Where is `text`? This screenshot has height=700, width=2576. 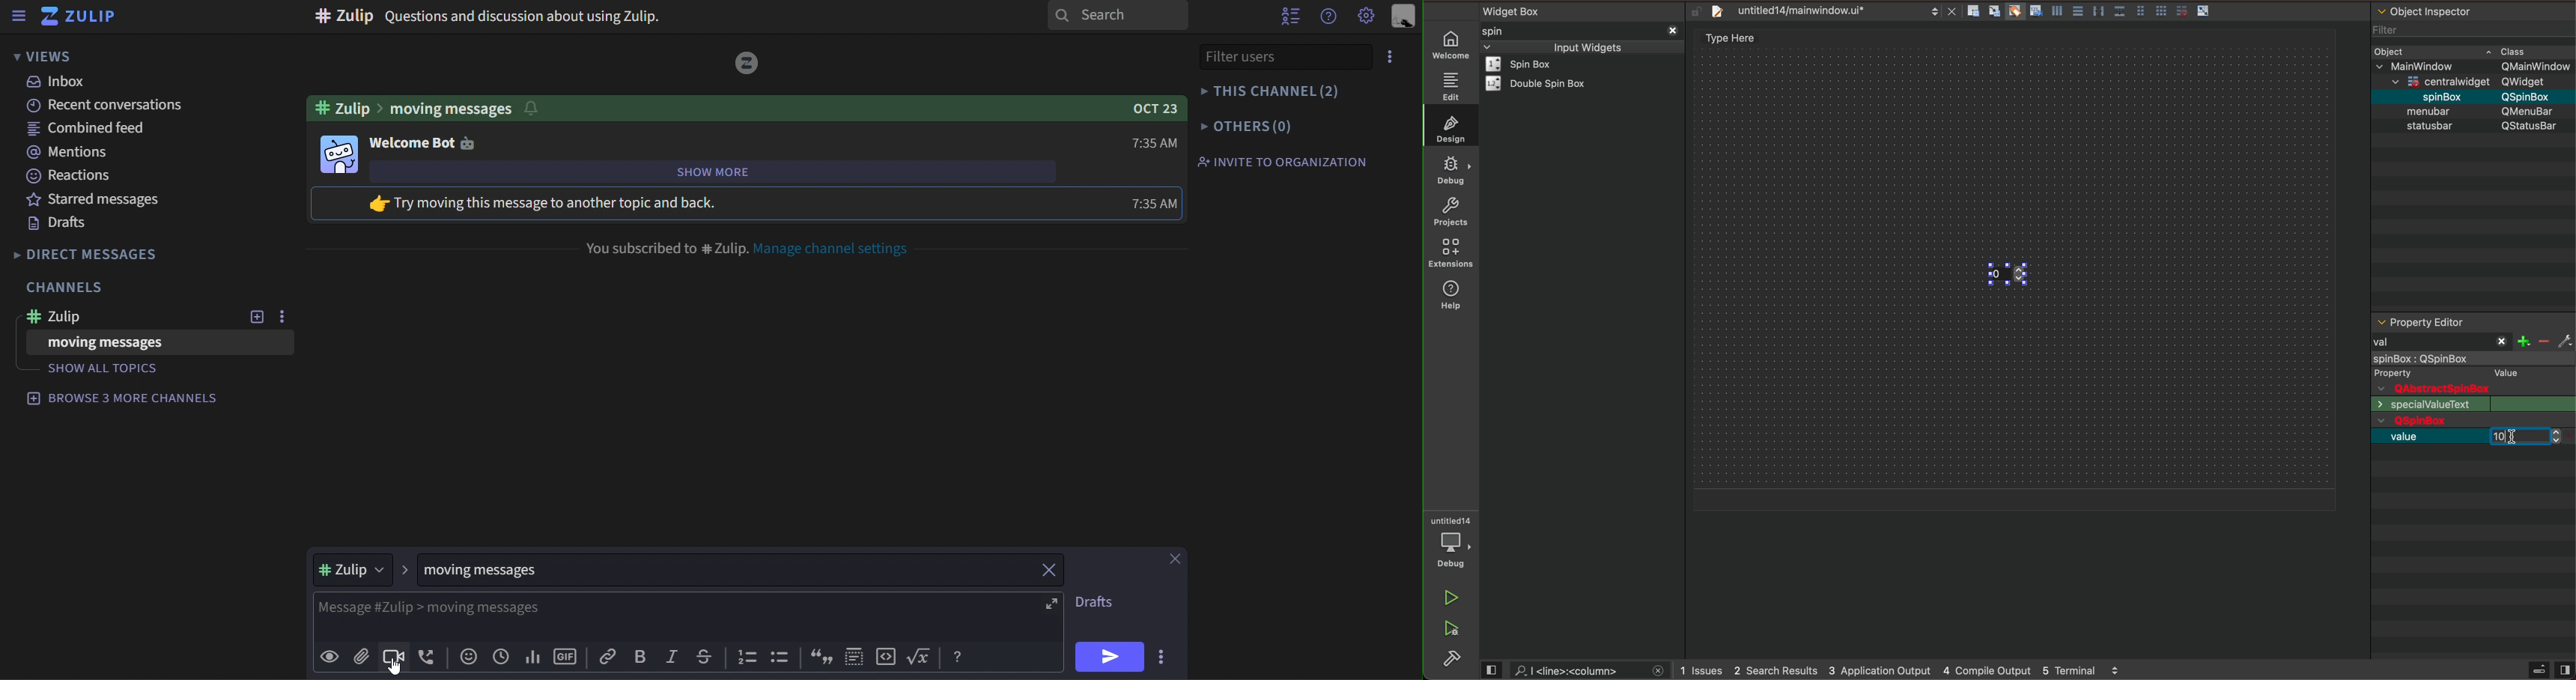
text is located at coordinates (2404, 372).